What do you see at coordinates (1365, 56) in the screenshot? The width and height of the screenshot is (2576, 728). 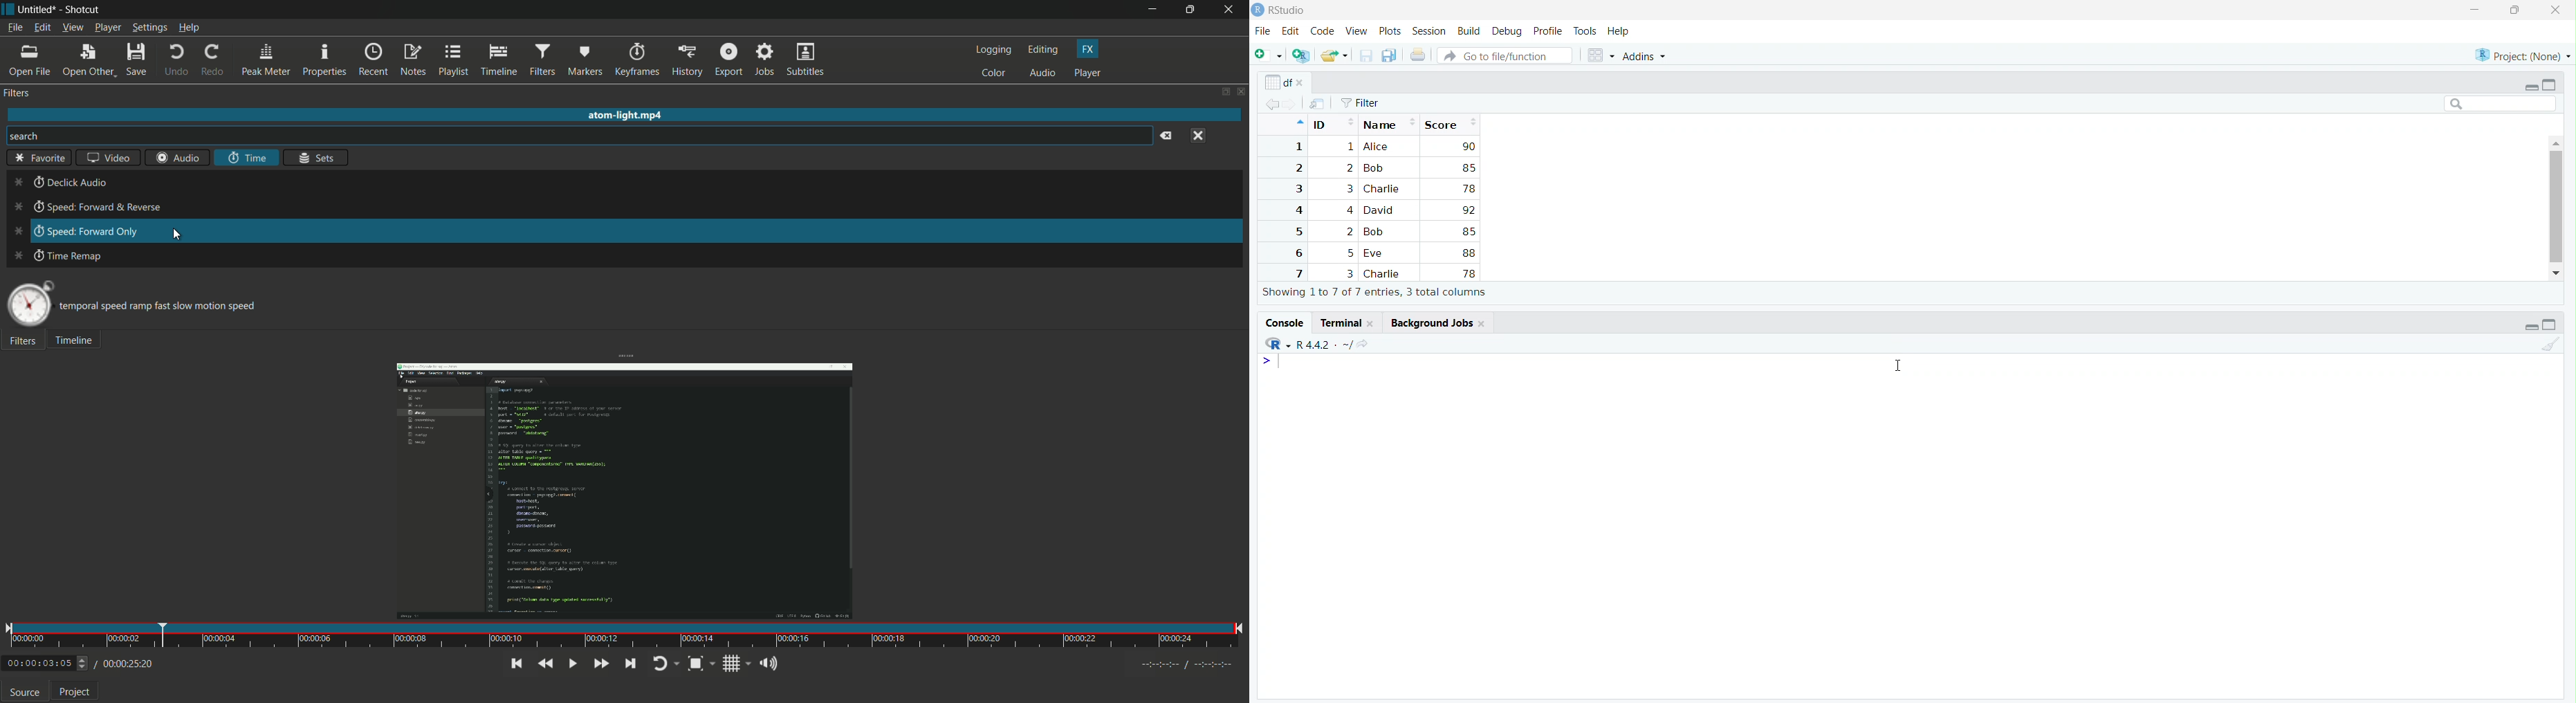 I see `save` at bounding box center [1365, 56].